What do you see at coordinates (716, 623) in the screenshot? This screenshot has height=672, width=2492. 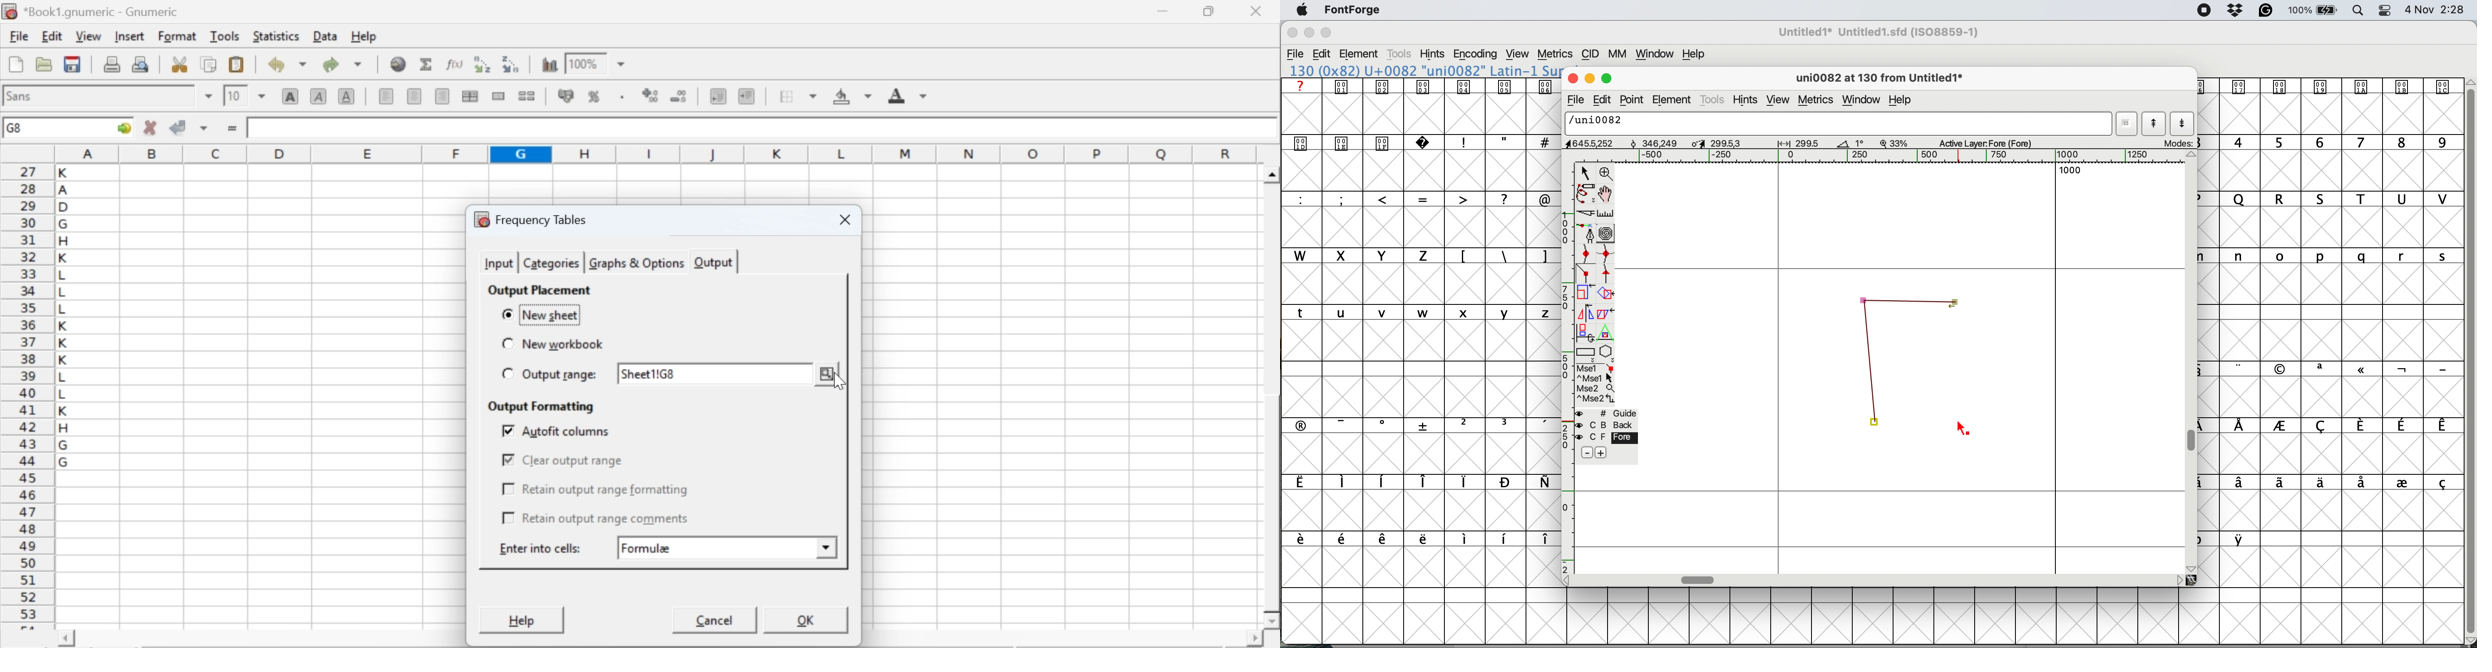 I see `Cancel` at bounding box center [716, 623].